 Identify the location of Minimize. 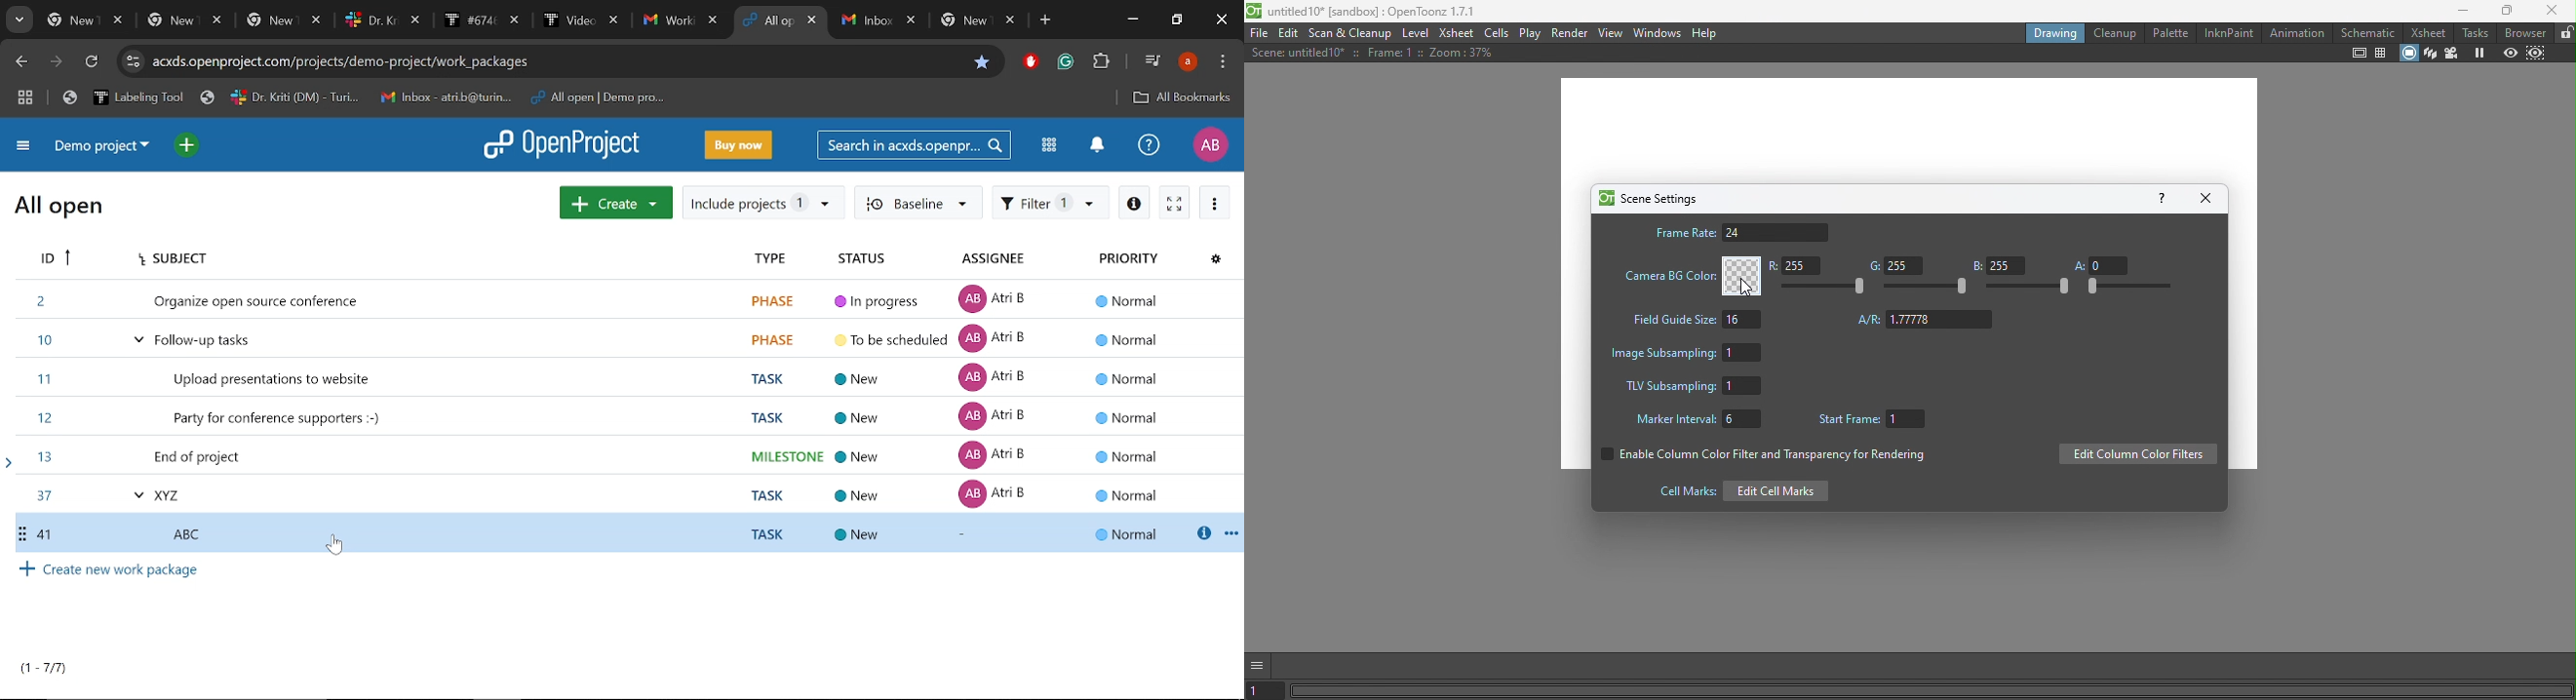
(1133, 21).